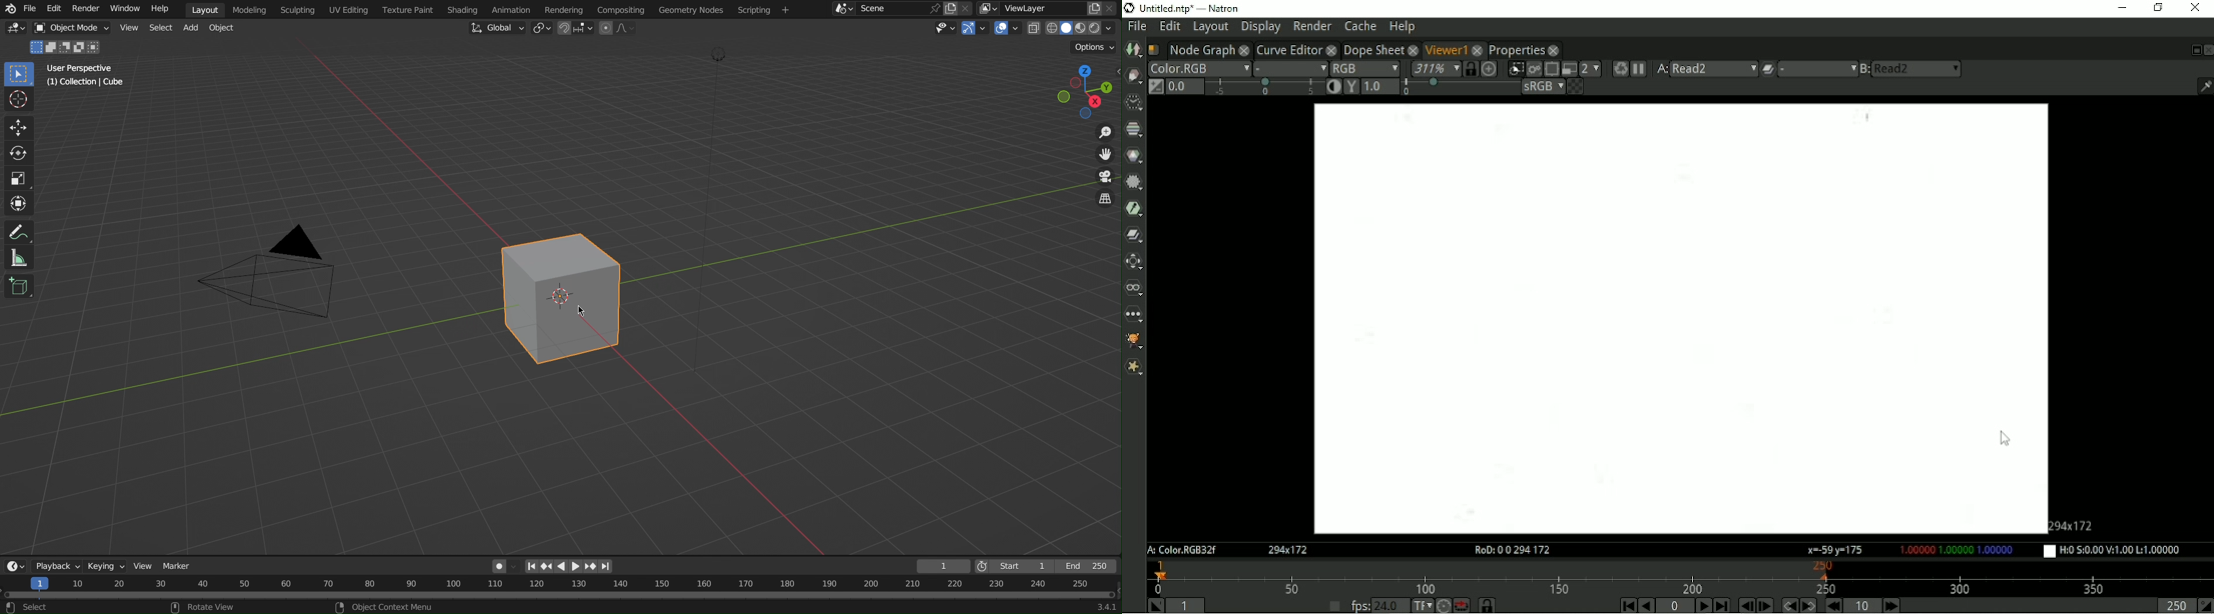  I want to click on Float pane, so click(2193, 50).